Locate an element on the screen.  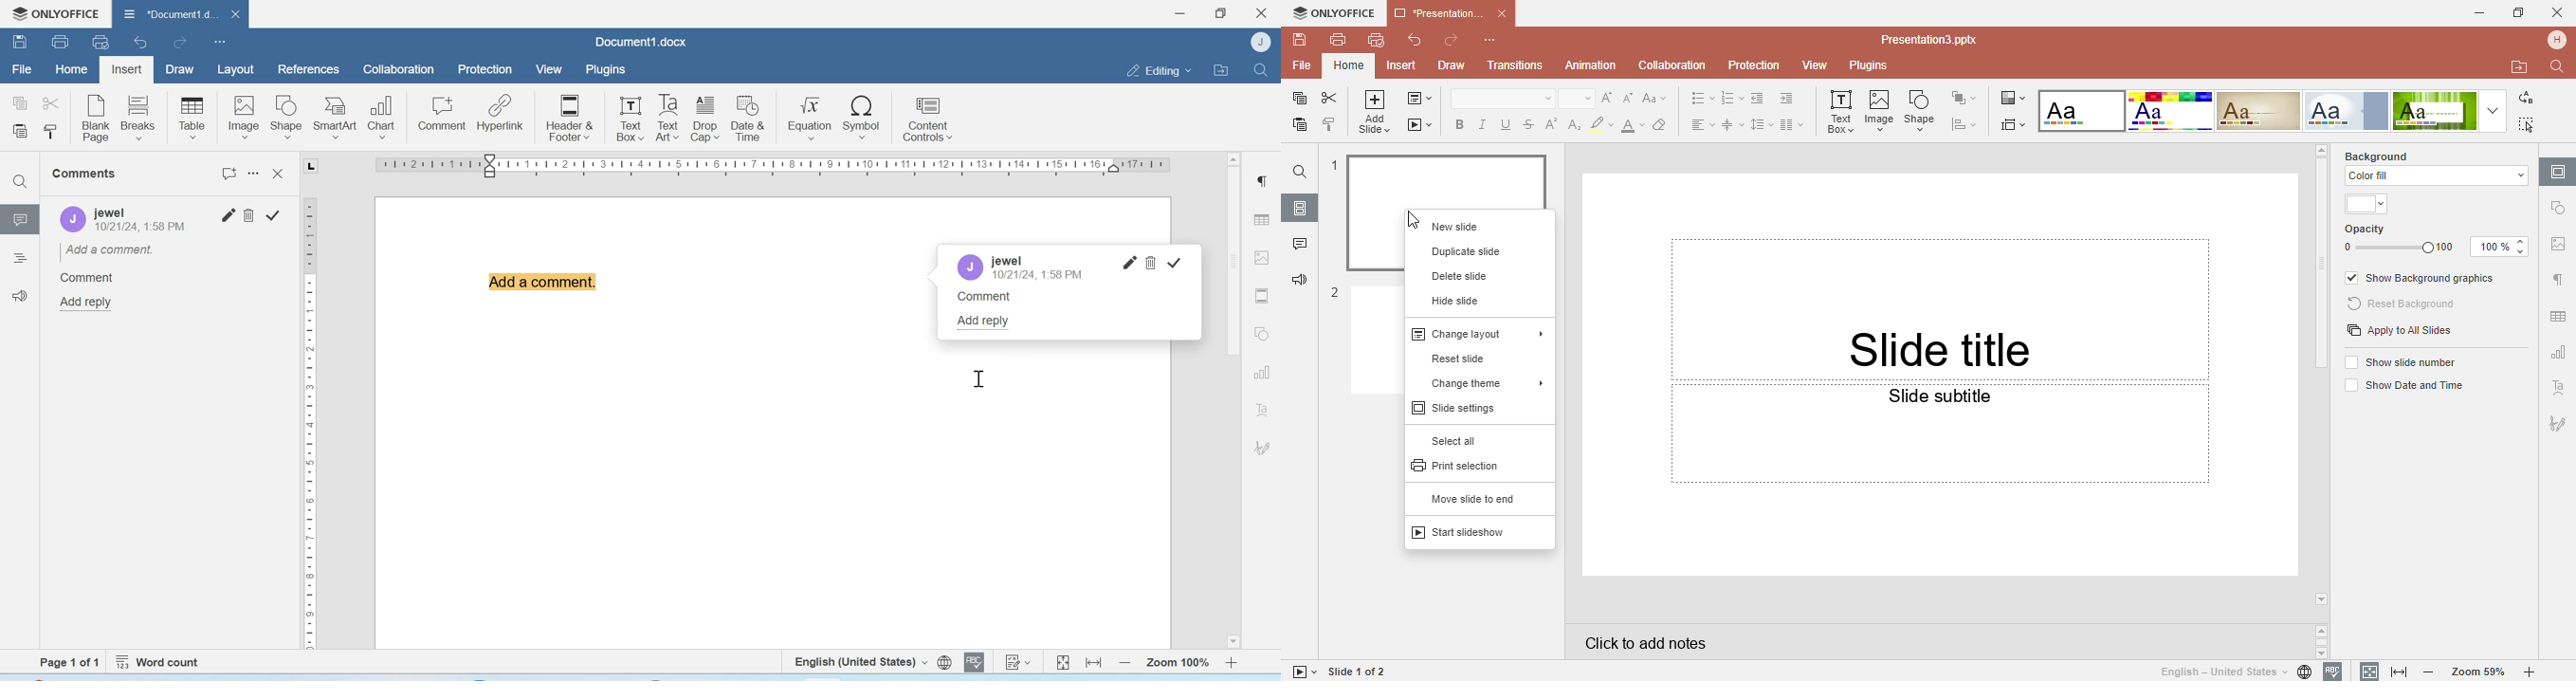
Themes color is located at coordinates (2368, 205).